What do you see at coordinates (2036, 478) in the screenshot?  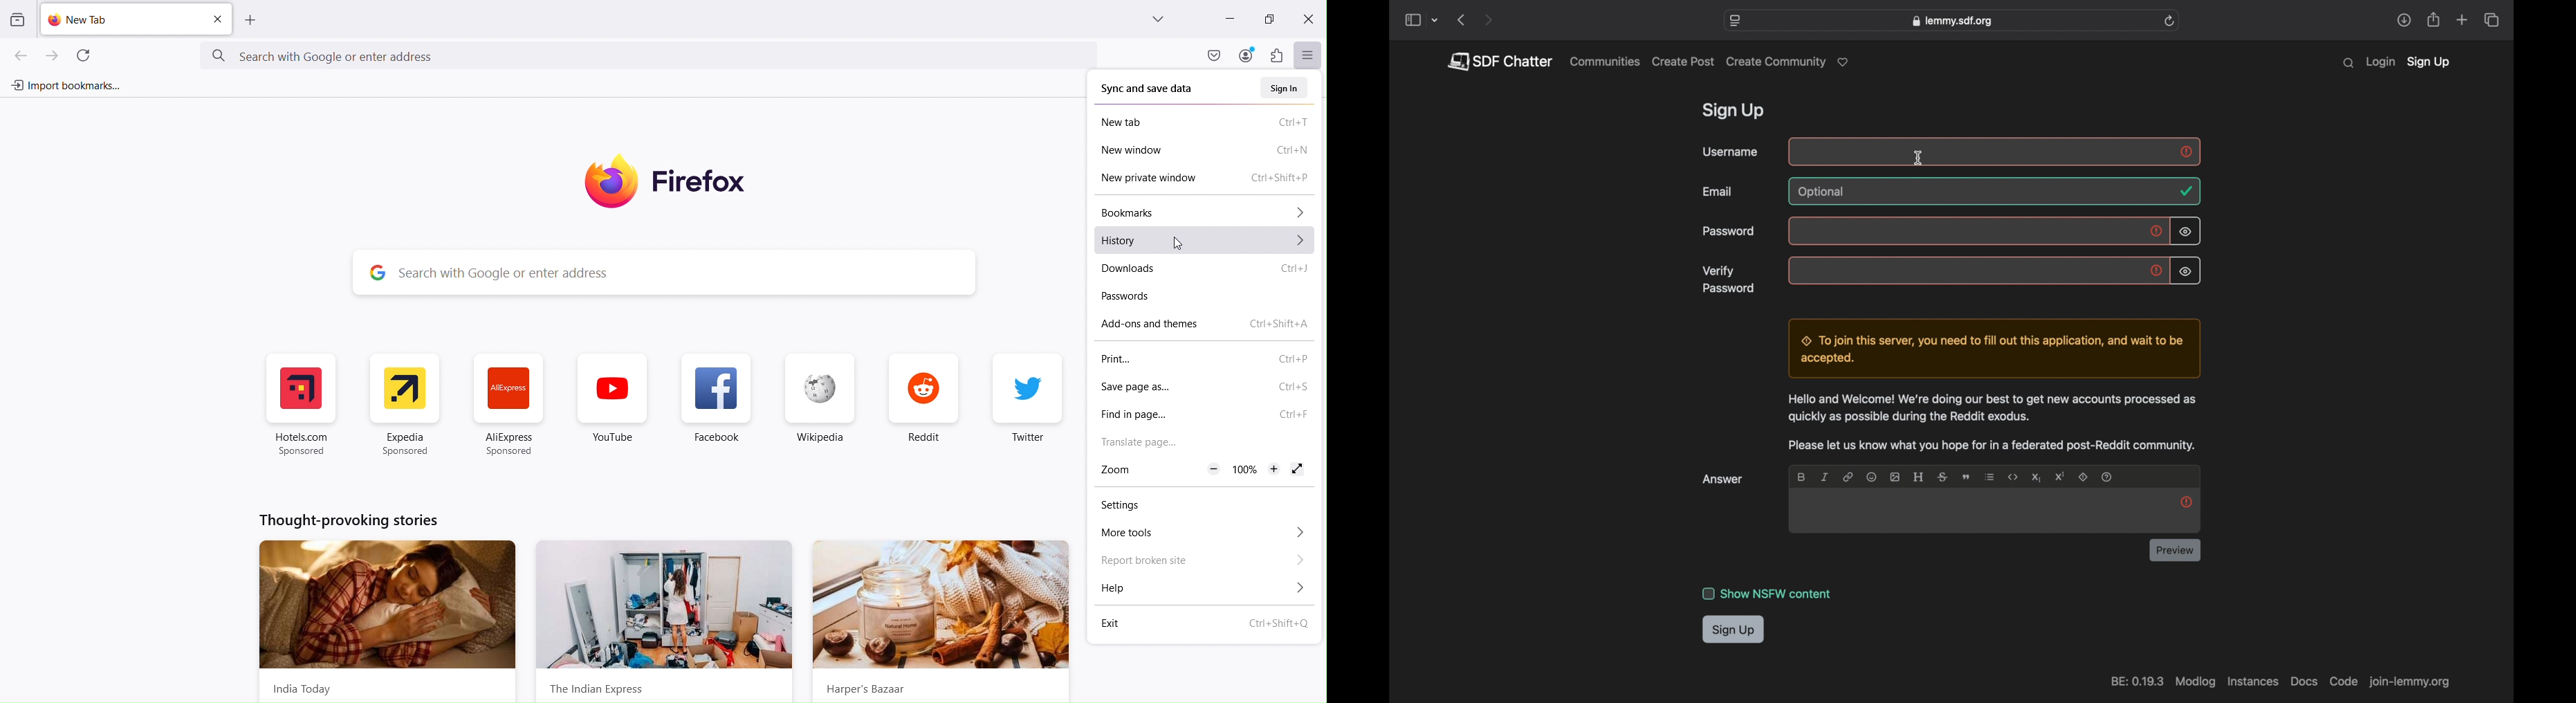 I see `subscript` at bounding box center [2036, 478].